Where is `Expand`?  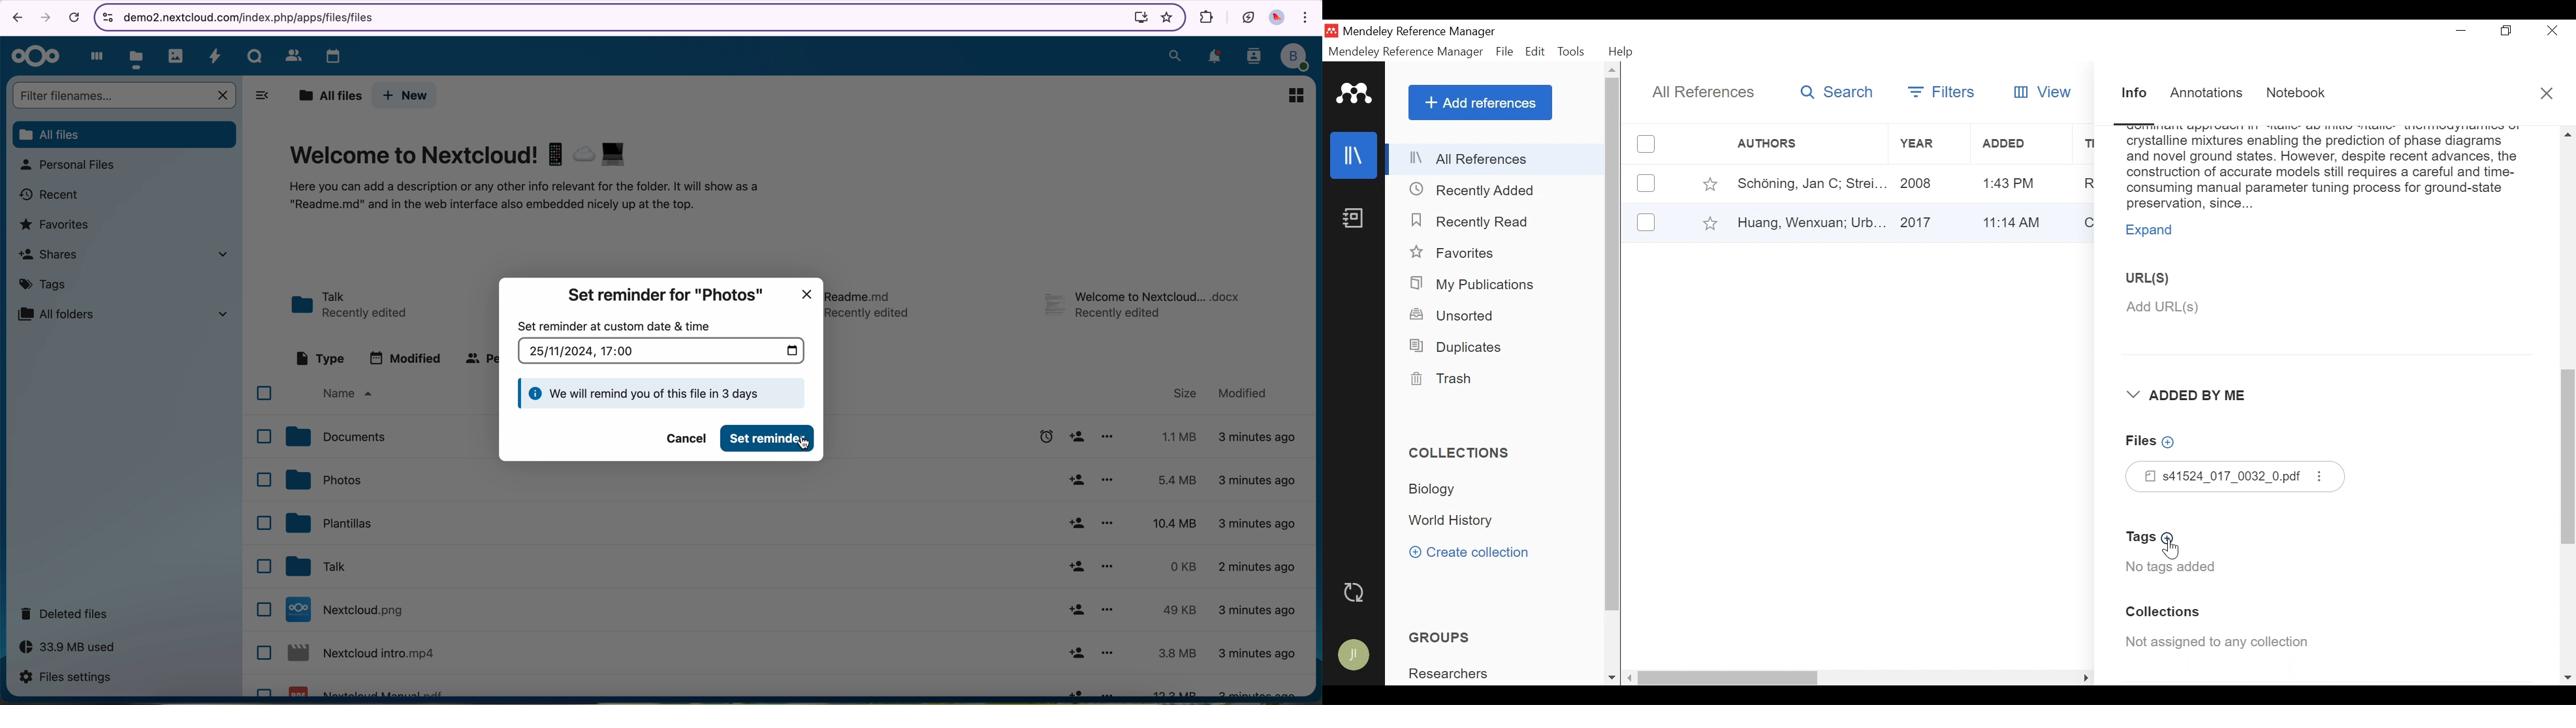
Expand is located at coordinates (2154, 232).